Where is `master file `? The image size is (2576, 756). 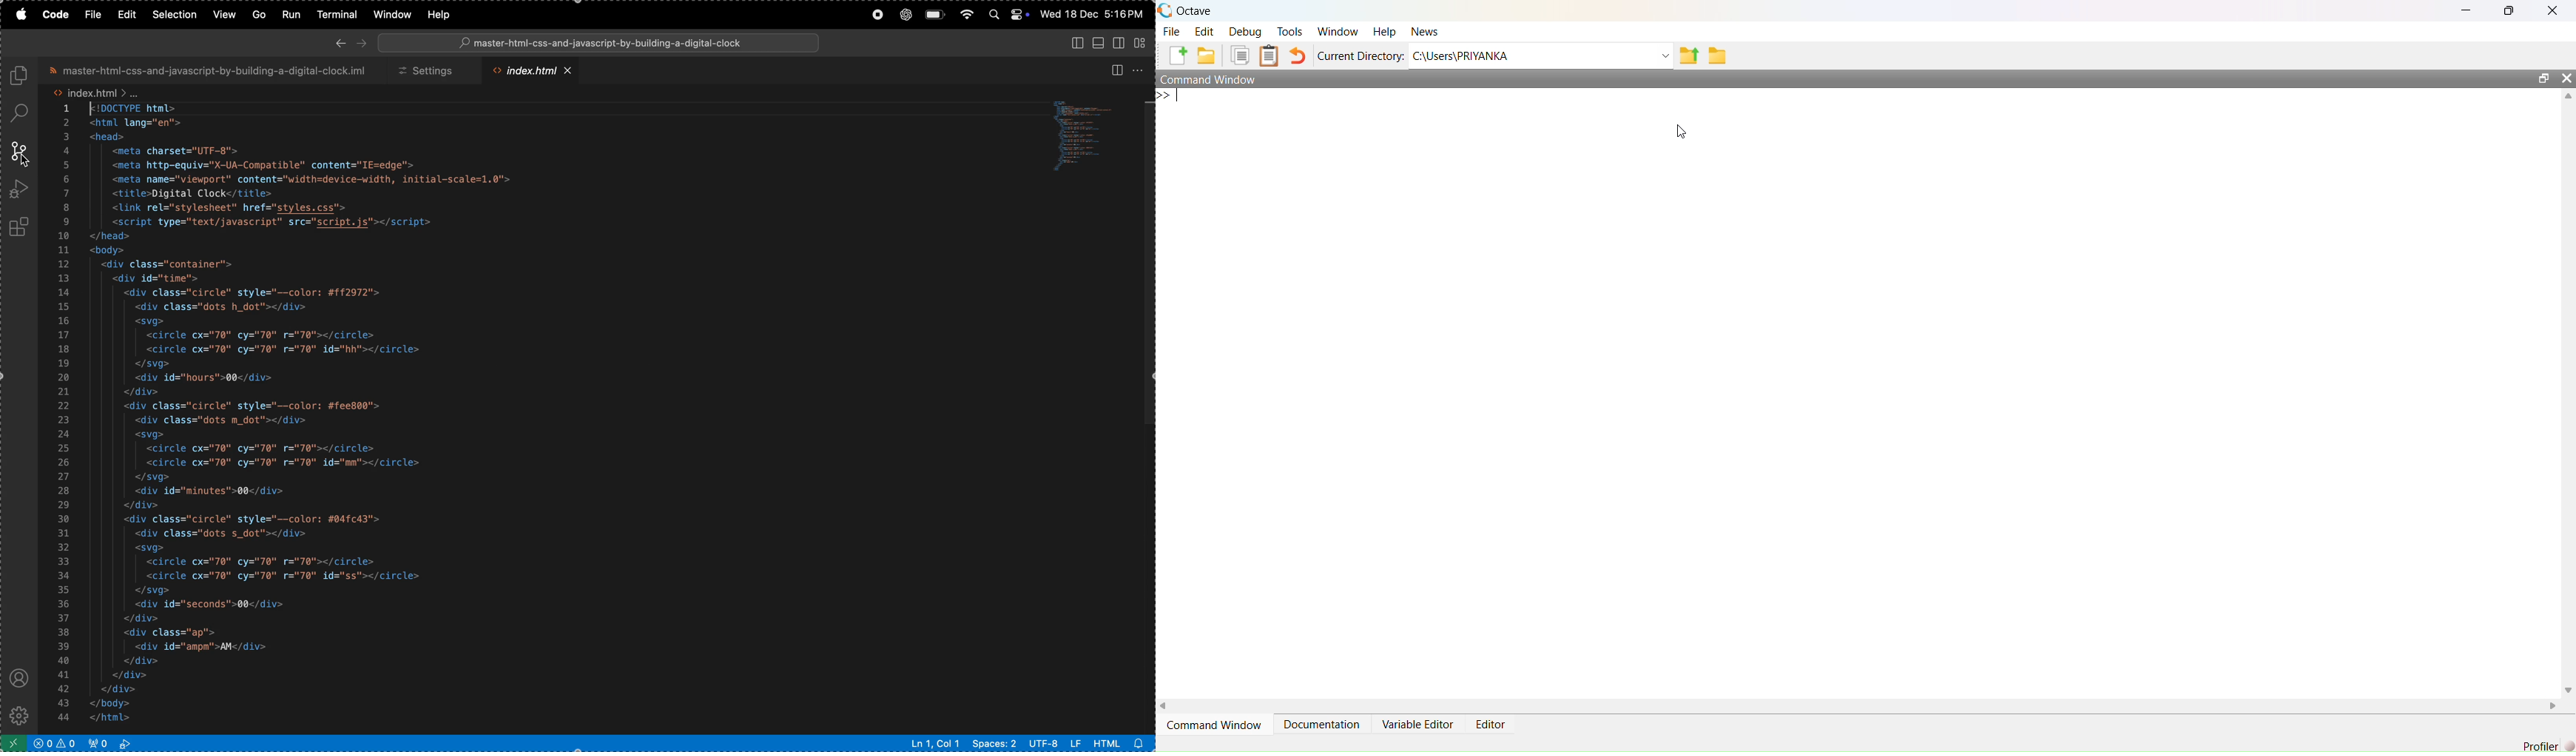 master file  is located at coordinates (213, 70).